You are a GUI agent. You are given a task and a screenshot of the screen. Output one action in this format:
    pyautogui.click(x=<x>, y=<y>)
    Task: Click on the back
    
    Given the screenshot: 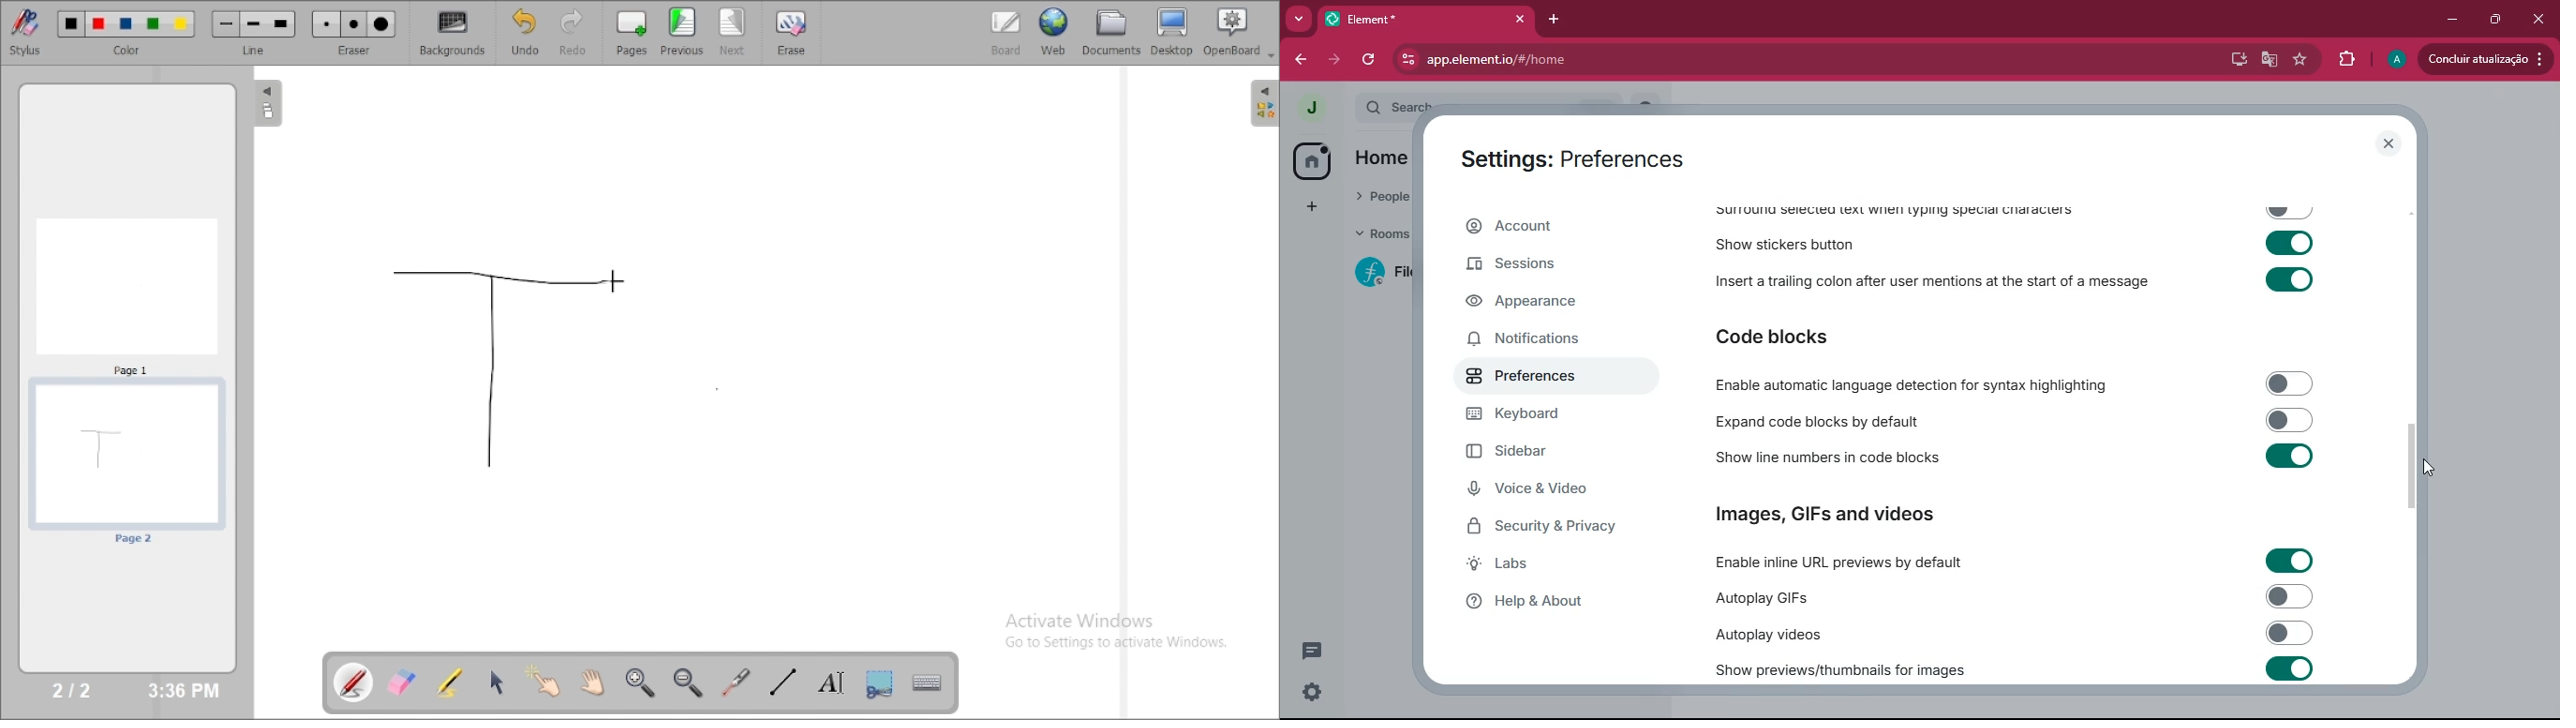 What is the action you would take?
    pyautogui.click(x=1300, y=61)
    